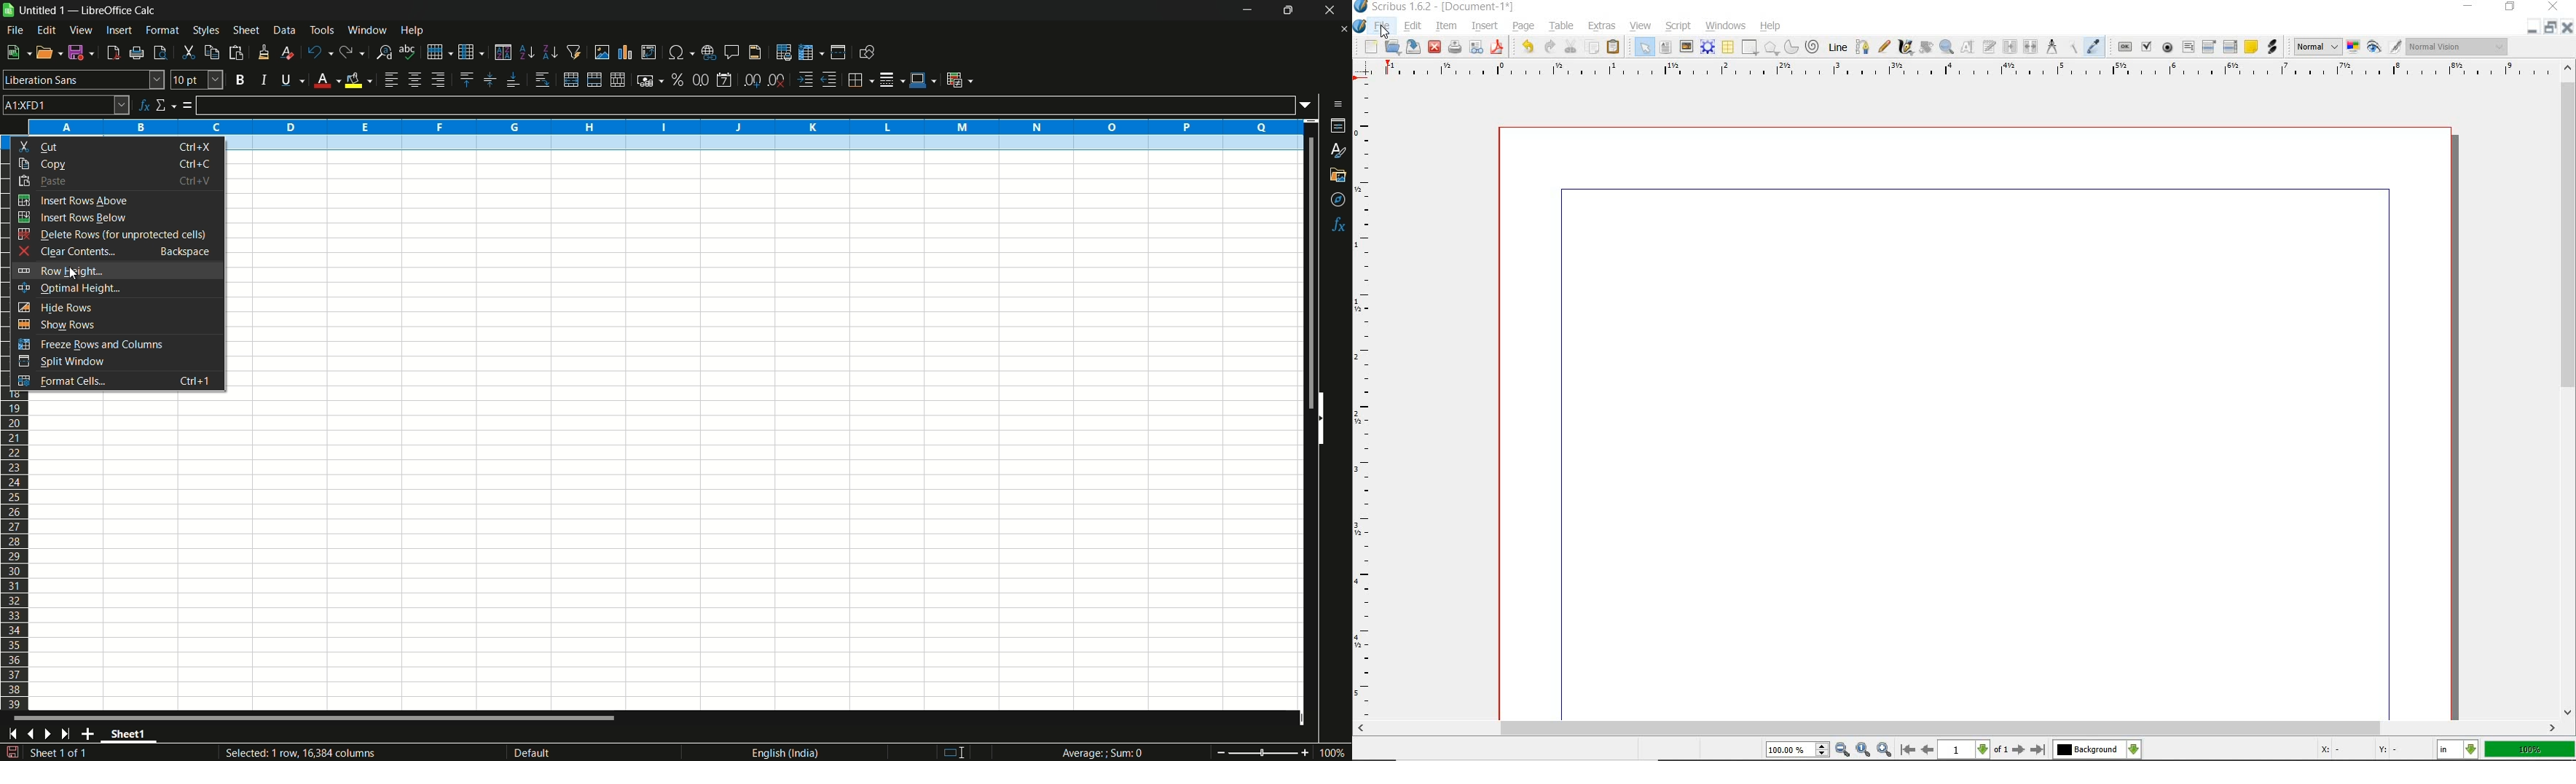  I want to click on link text frames, so click(2011, 47).